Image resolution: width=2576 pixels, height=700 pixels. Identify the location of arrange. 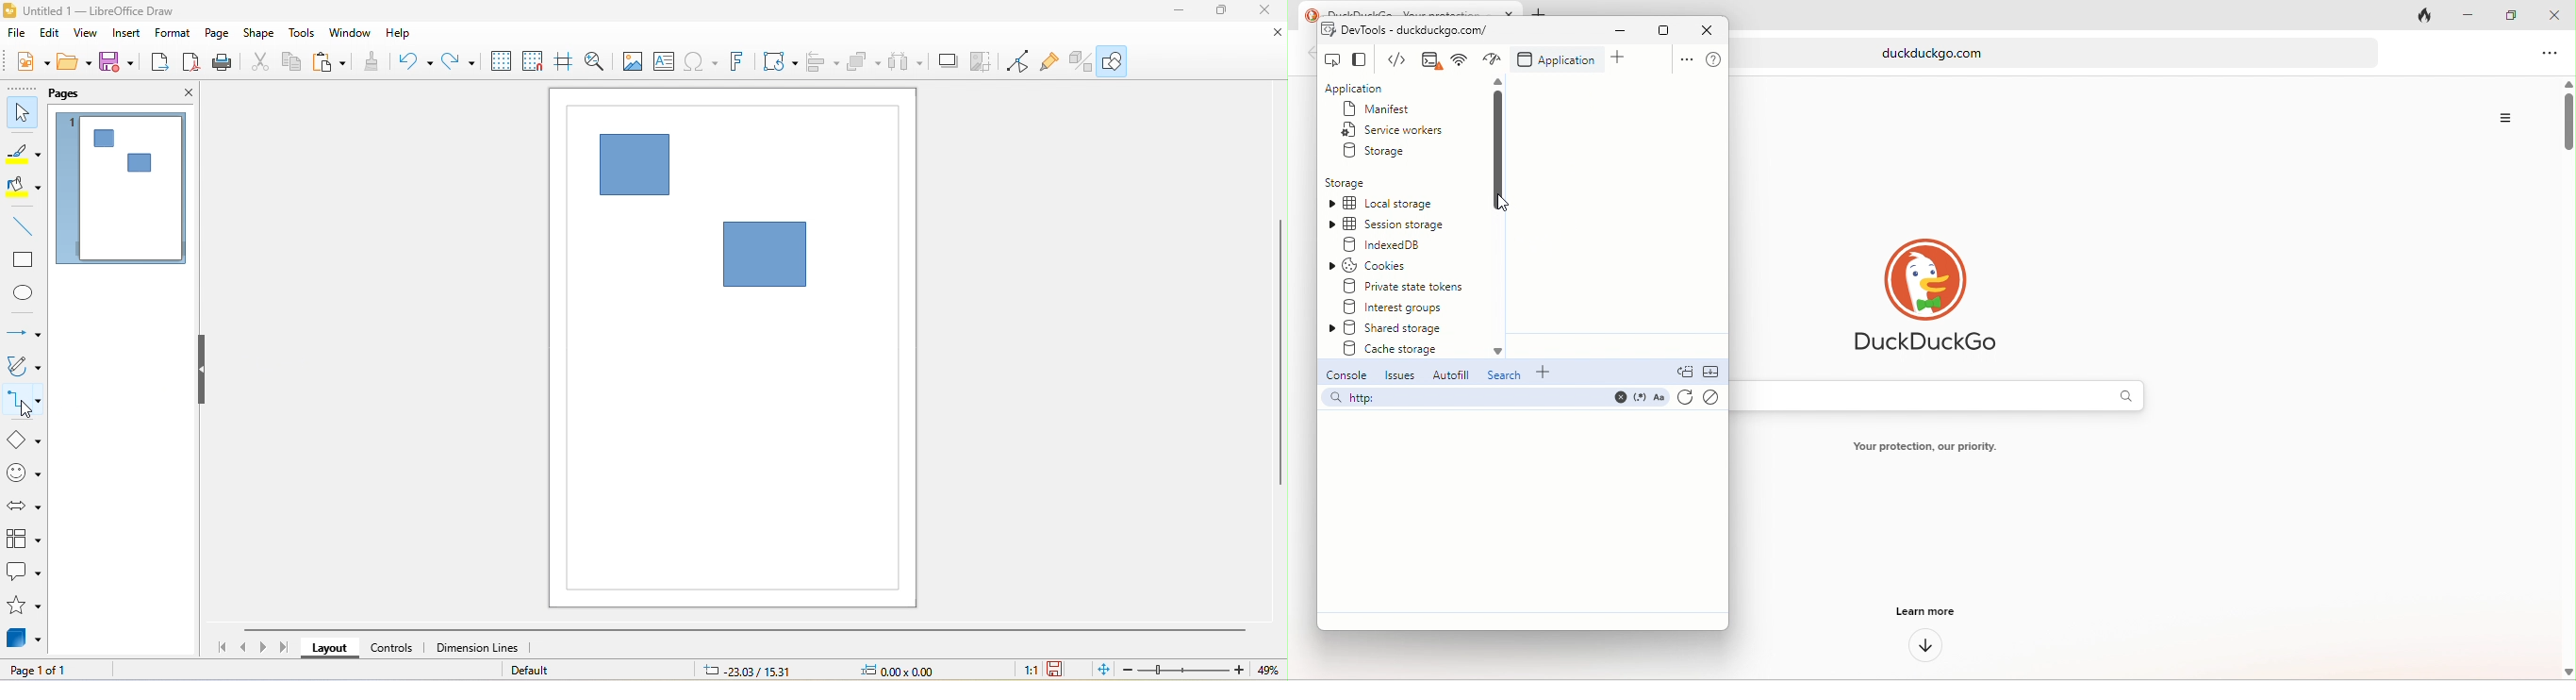
(865, 63).